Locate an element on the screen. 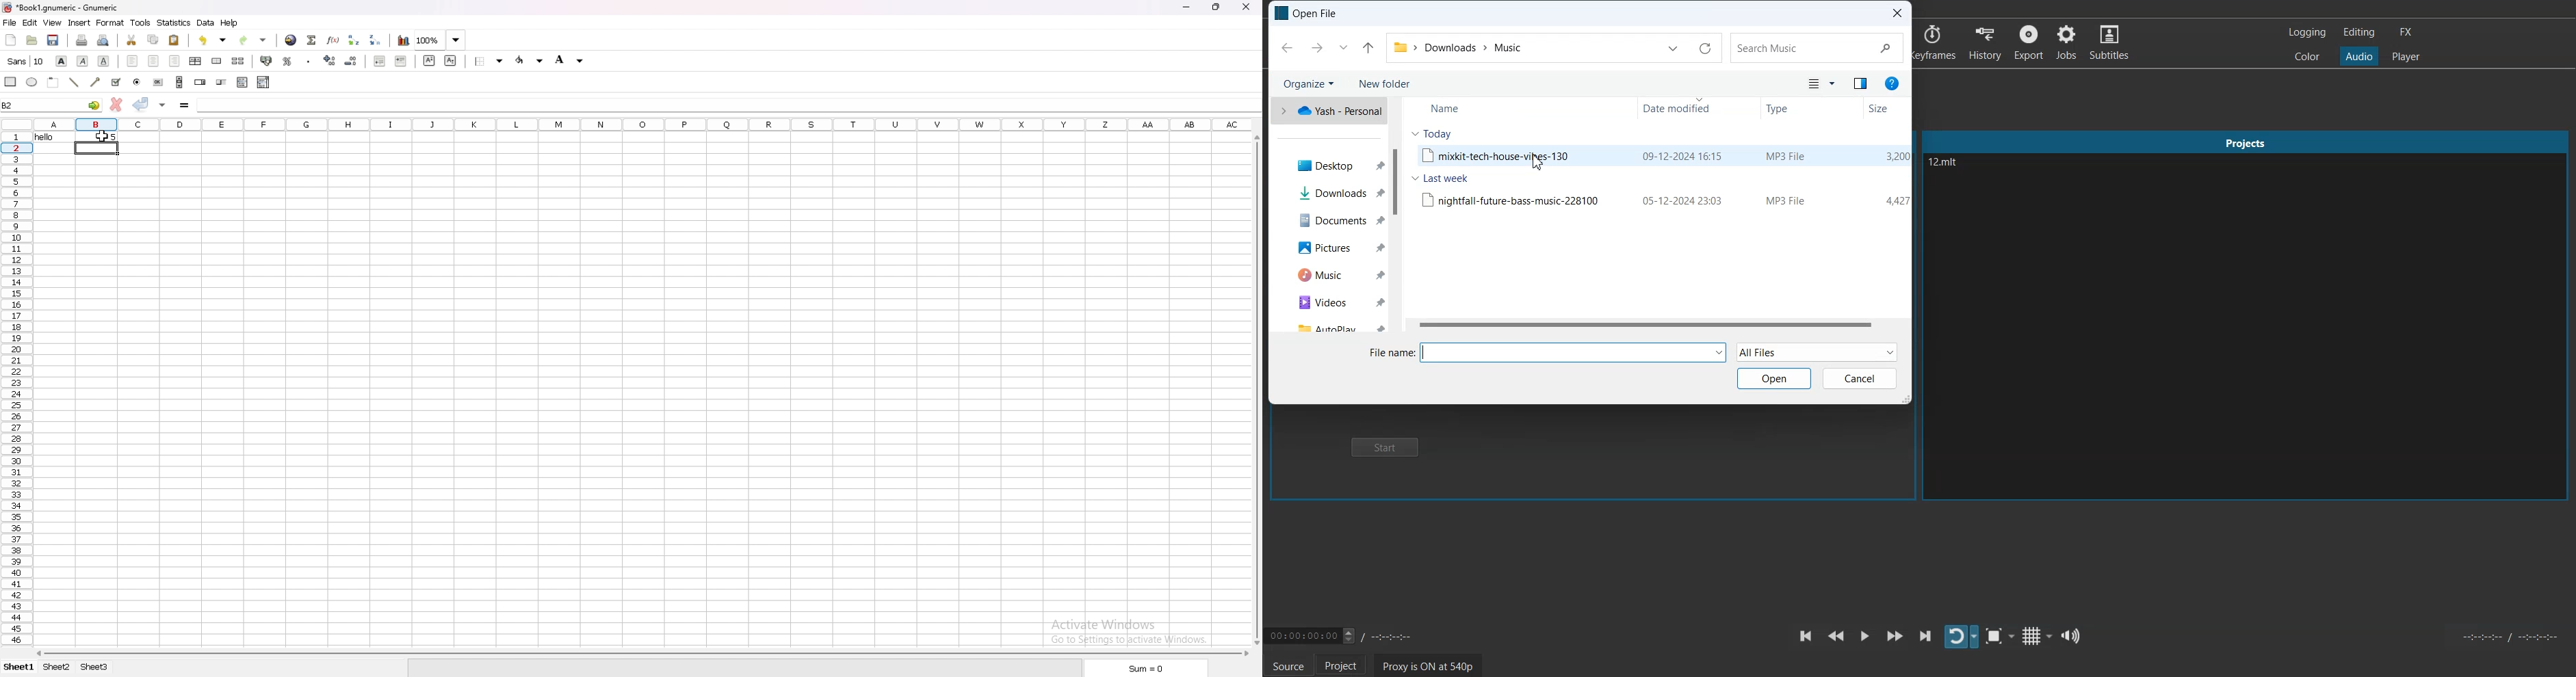  close is located at coordinates (1246, 7).